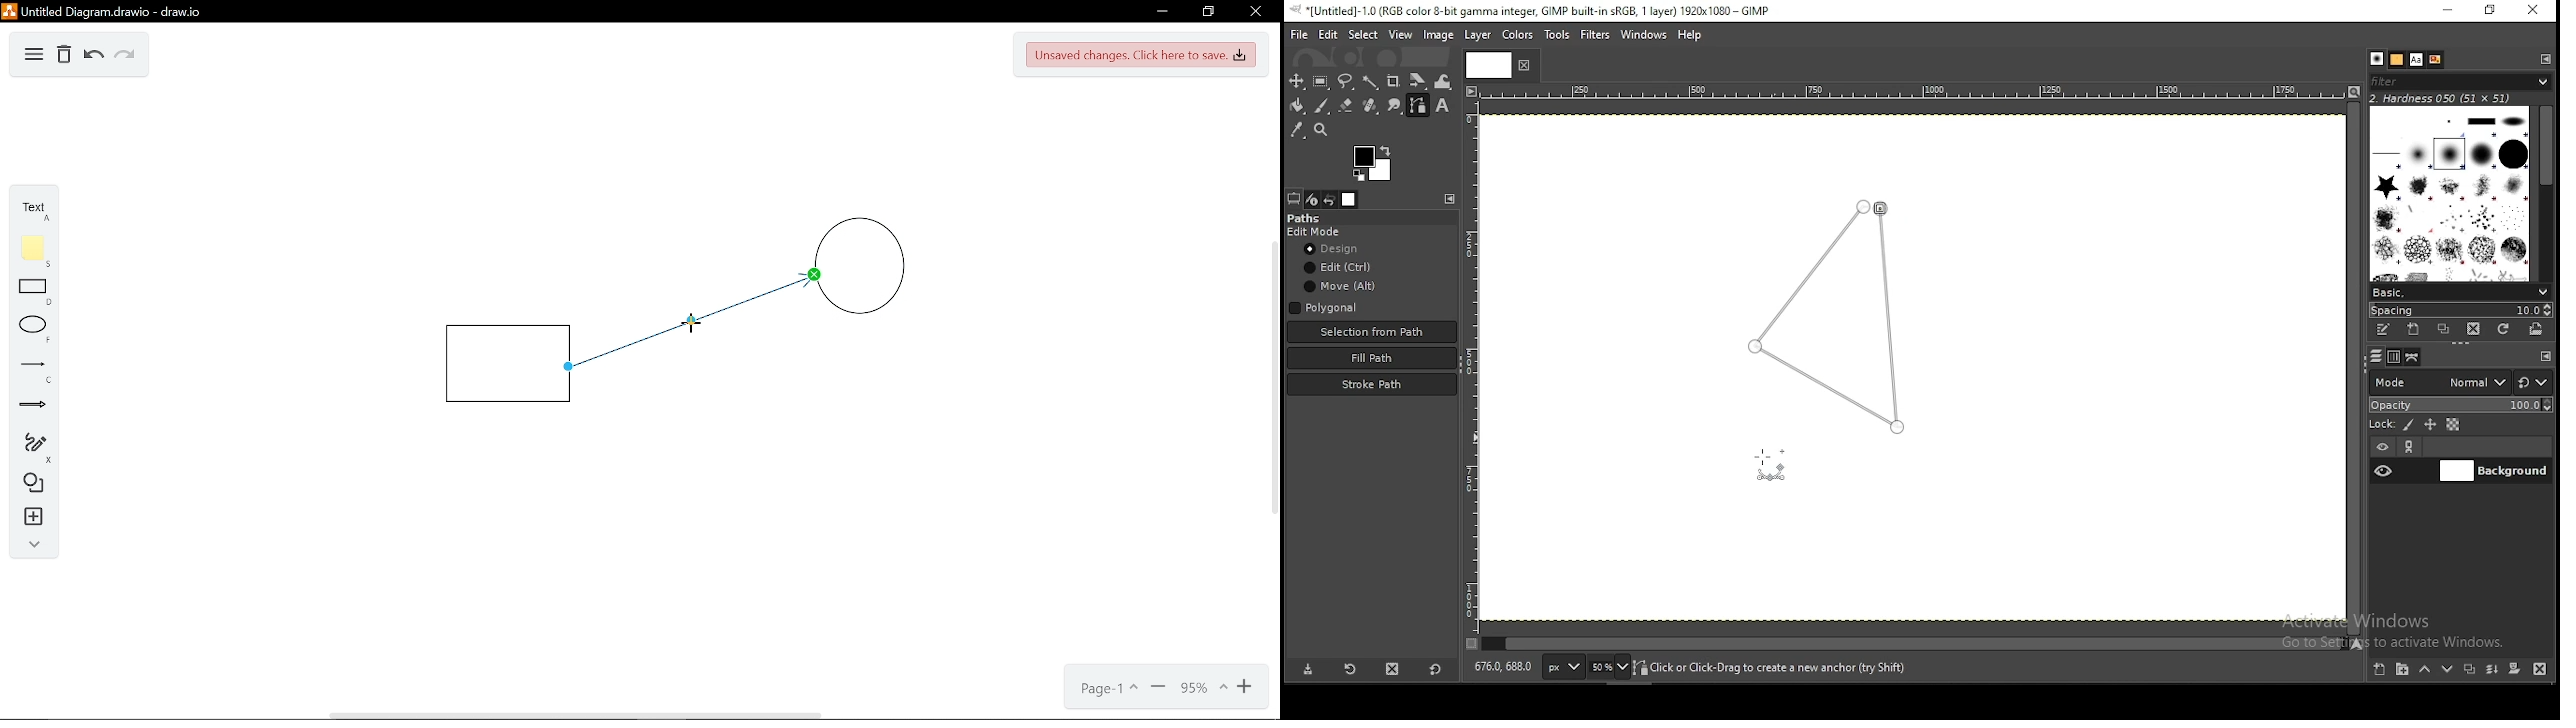 This screenshot has width=2576, height=728. Describe the element at coordinates (28, 407) in the screenshot. I see `Arrow` at that location.